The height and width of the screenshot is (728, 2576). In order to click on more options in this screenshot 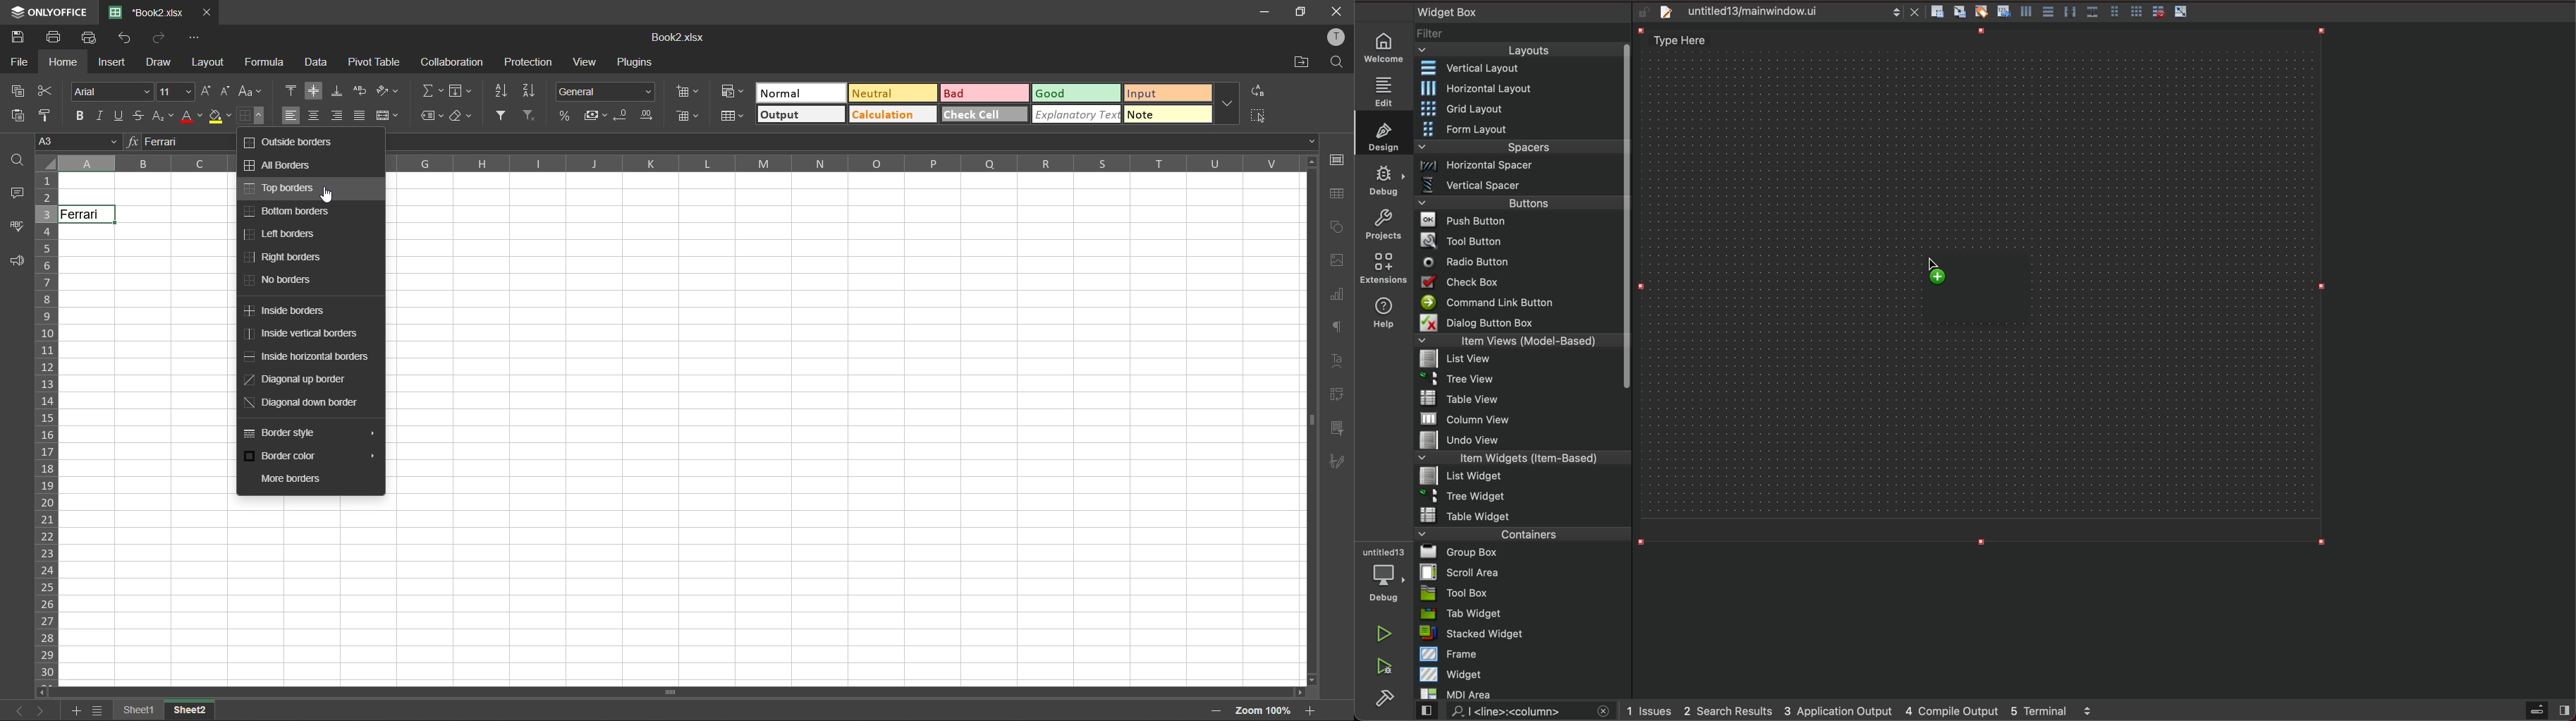, I will do `click(1228, 104)`.